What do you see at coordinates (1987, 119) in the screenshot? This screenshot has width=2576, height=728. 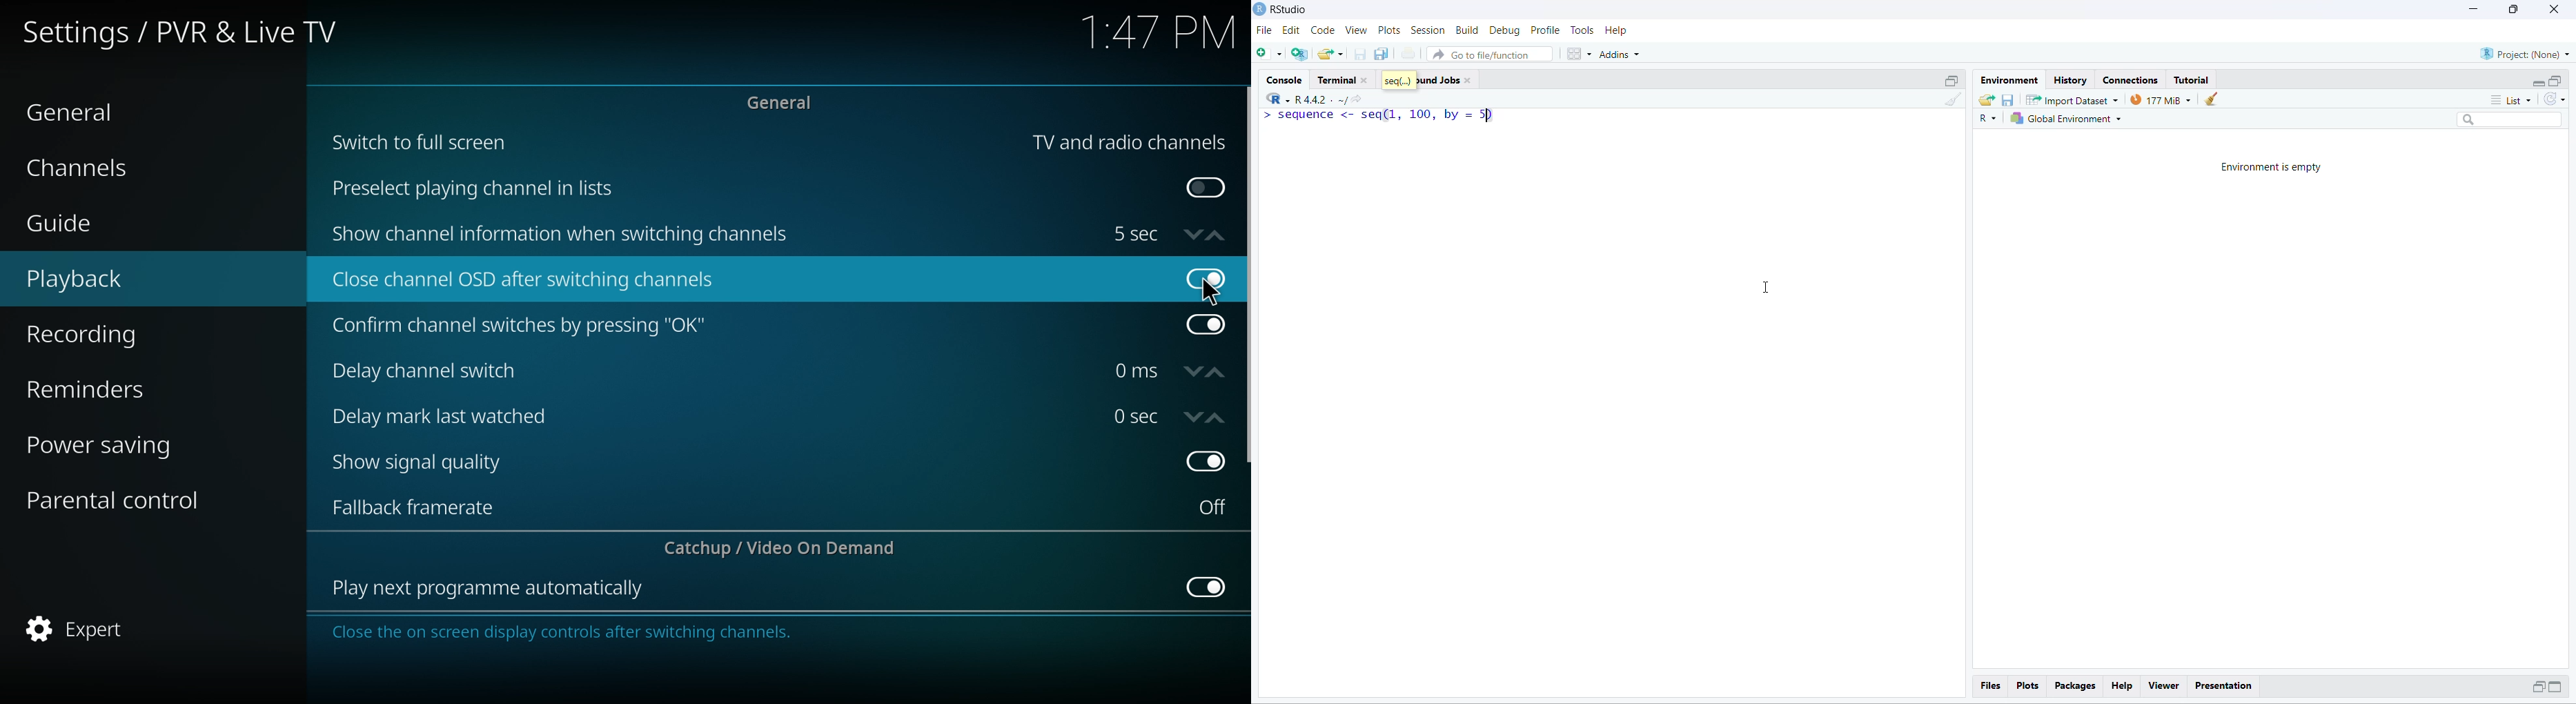 I see `R` at bounding box center [1987, 119].